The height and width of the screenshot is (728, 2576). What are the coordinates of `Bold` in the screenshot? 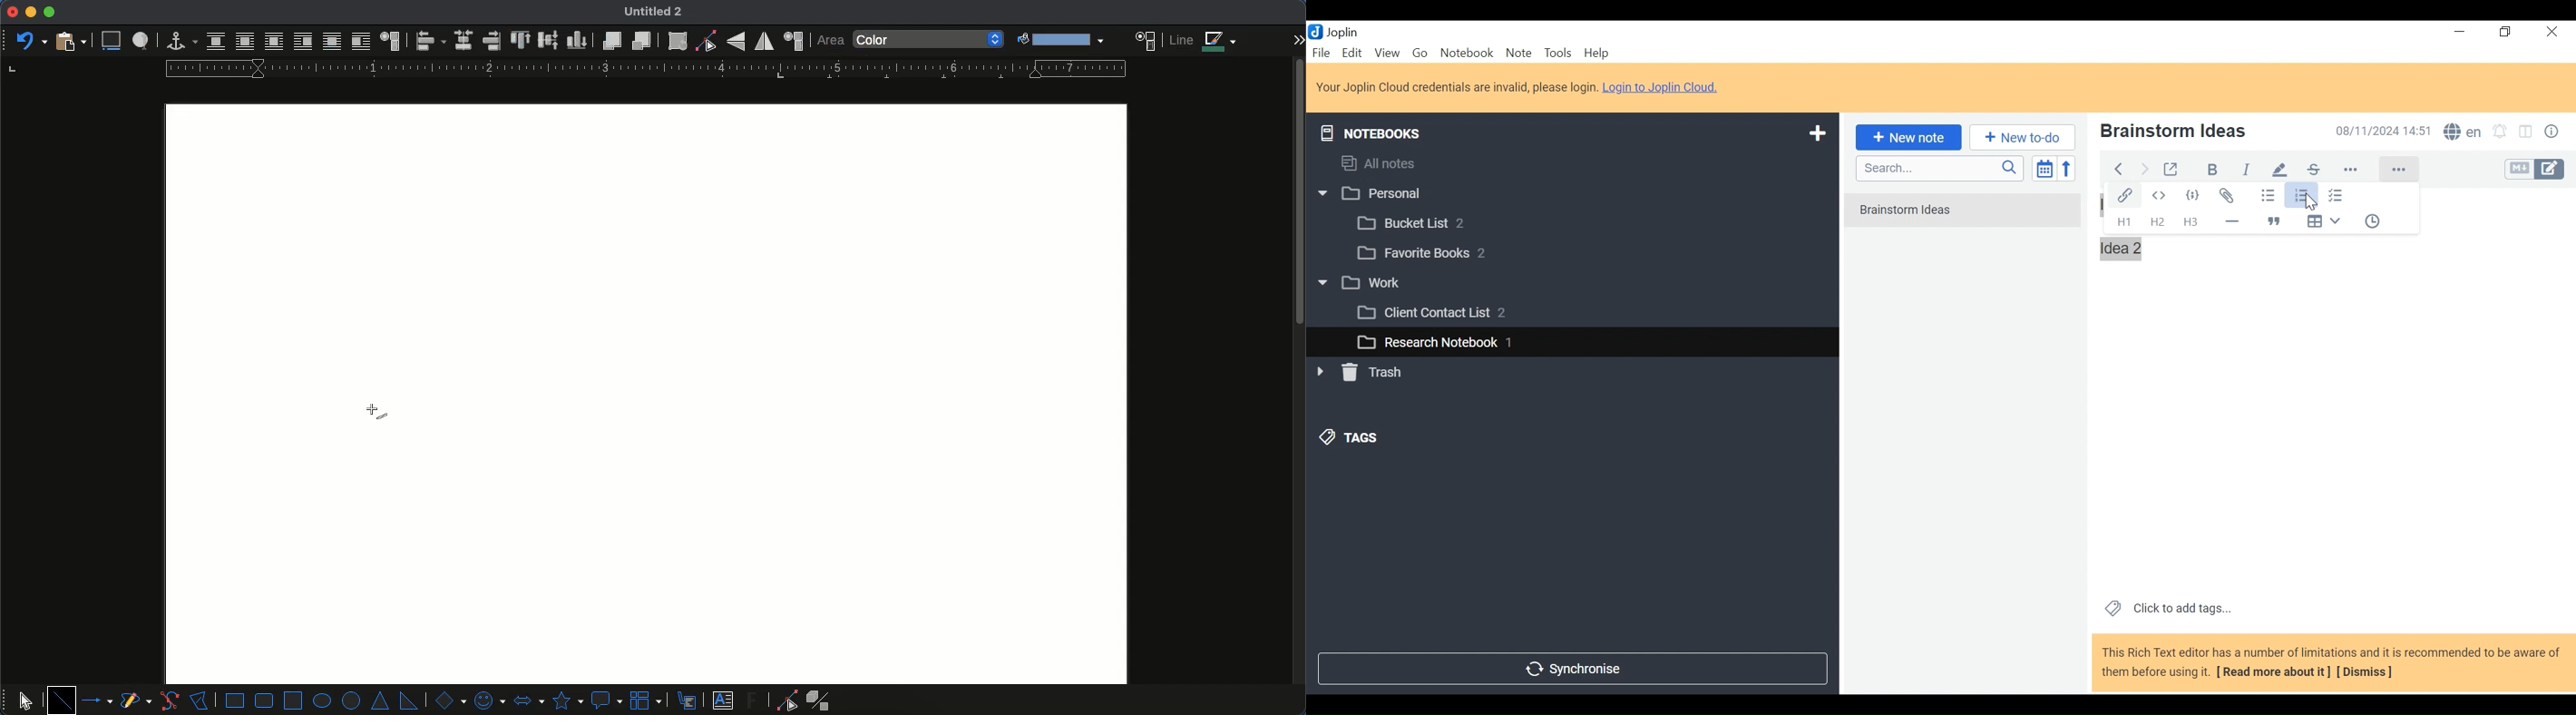 It's located at (2207, 167).